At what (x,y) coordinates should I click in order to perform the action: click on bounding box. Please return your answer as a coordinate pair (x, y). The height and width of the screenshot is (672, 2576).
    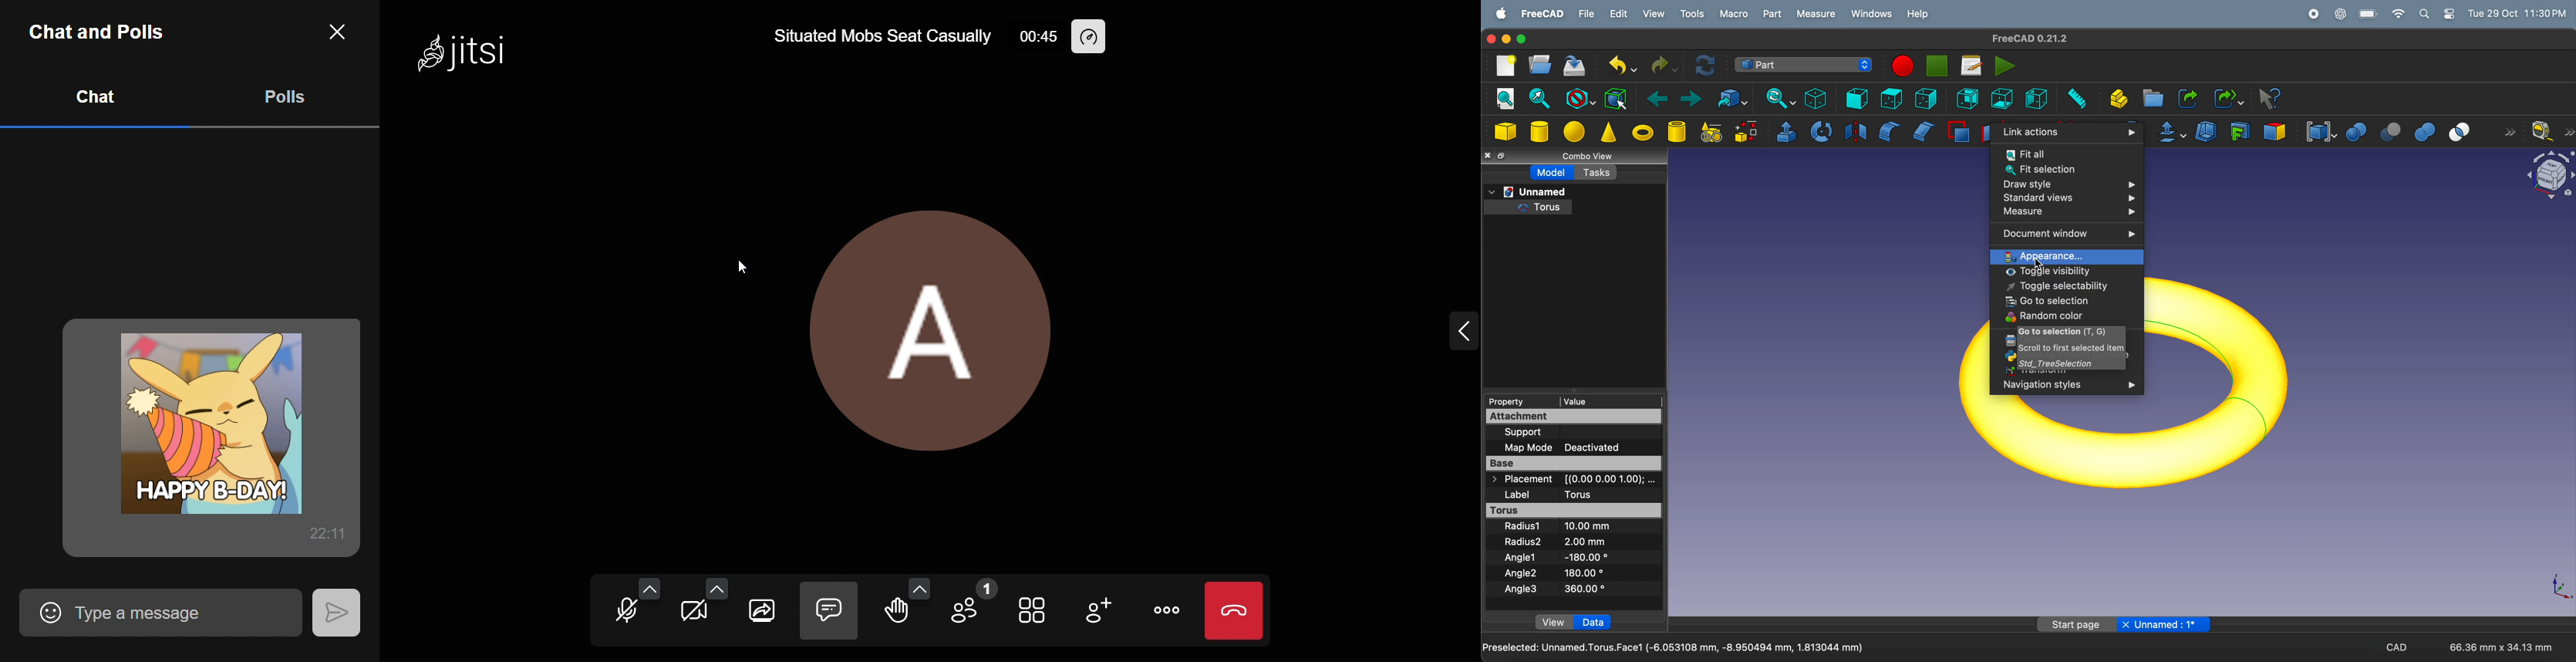
    Looking at the image, I should click on (1616, 98).